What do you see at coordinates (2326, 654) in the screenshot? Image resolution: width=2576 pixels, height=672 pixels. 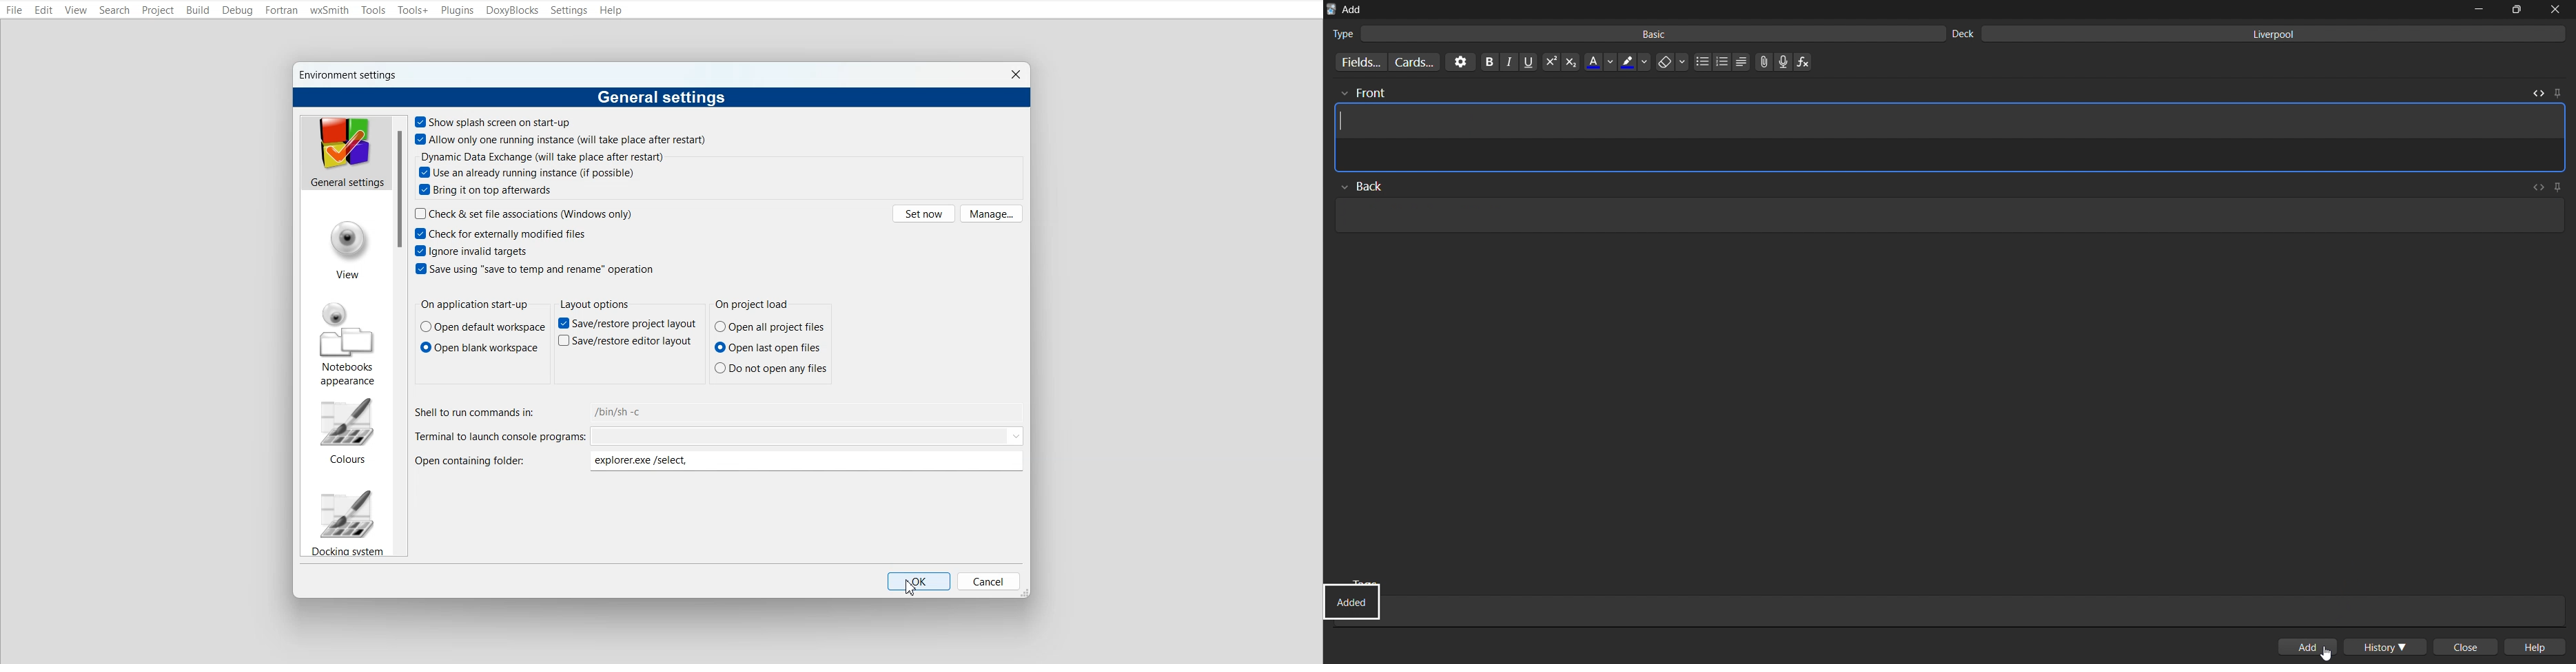 I see `cursor` at bounding box center [2326, 654].